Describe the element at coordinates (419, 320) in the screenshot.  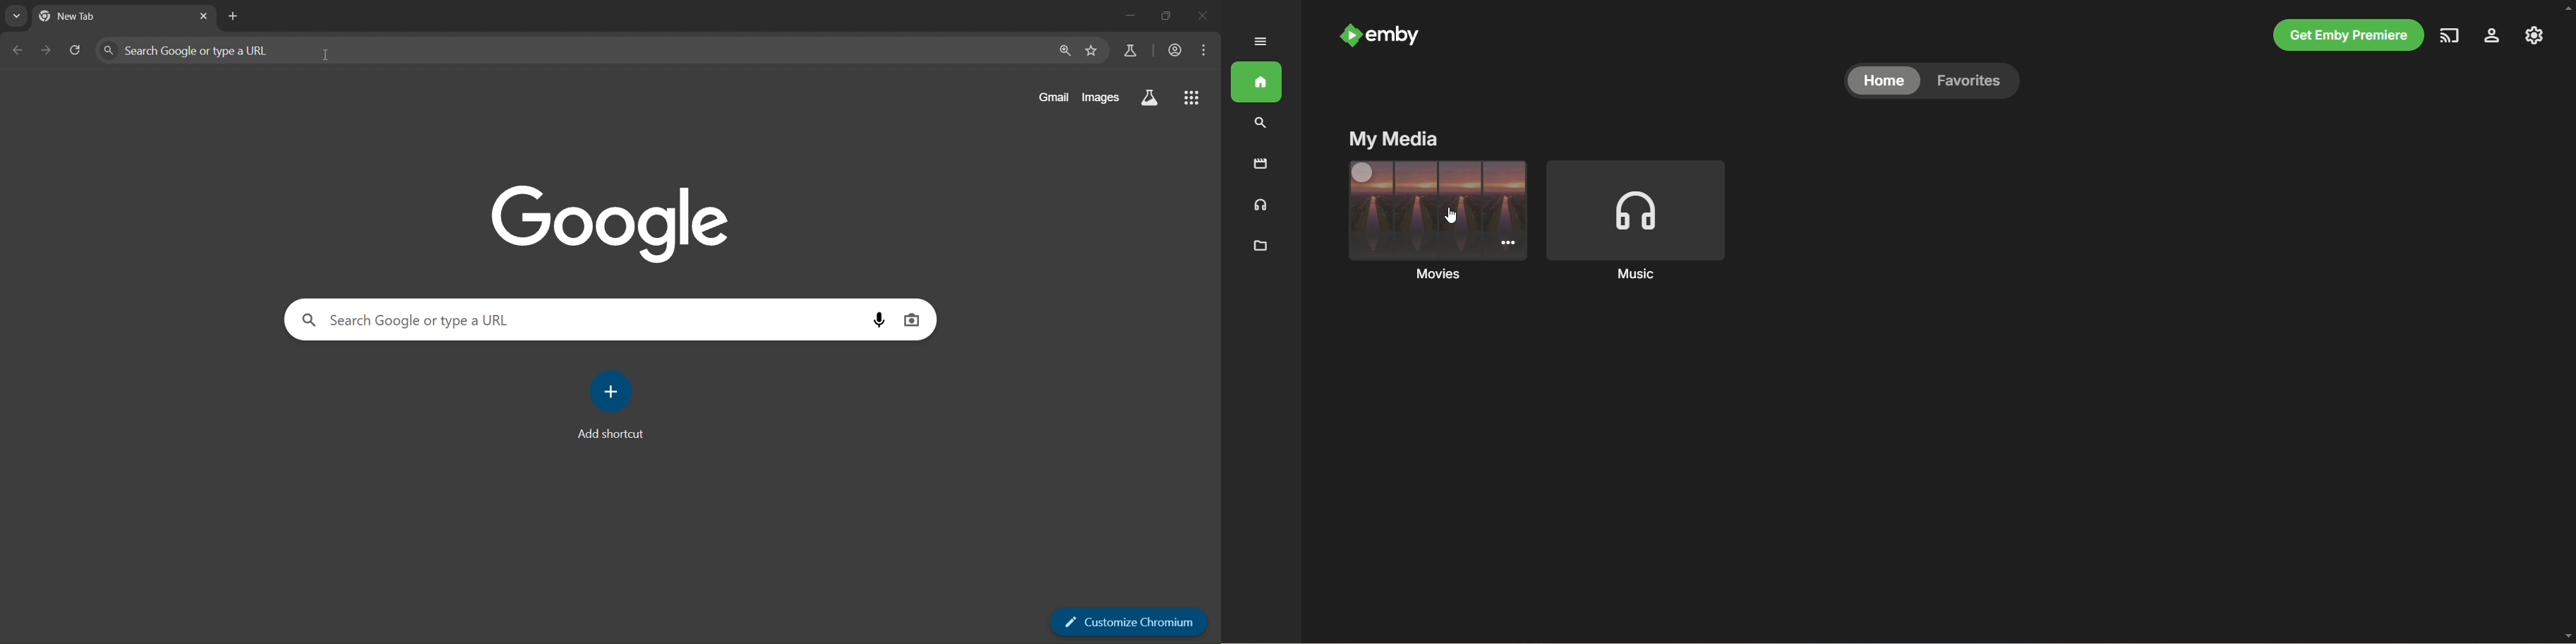
I see `Search Google or type a URL` at that location.